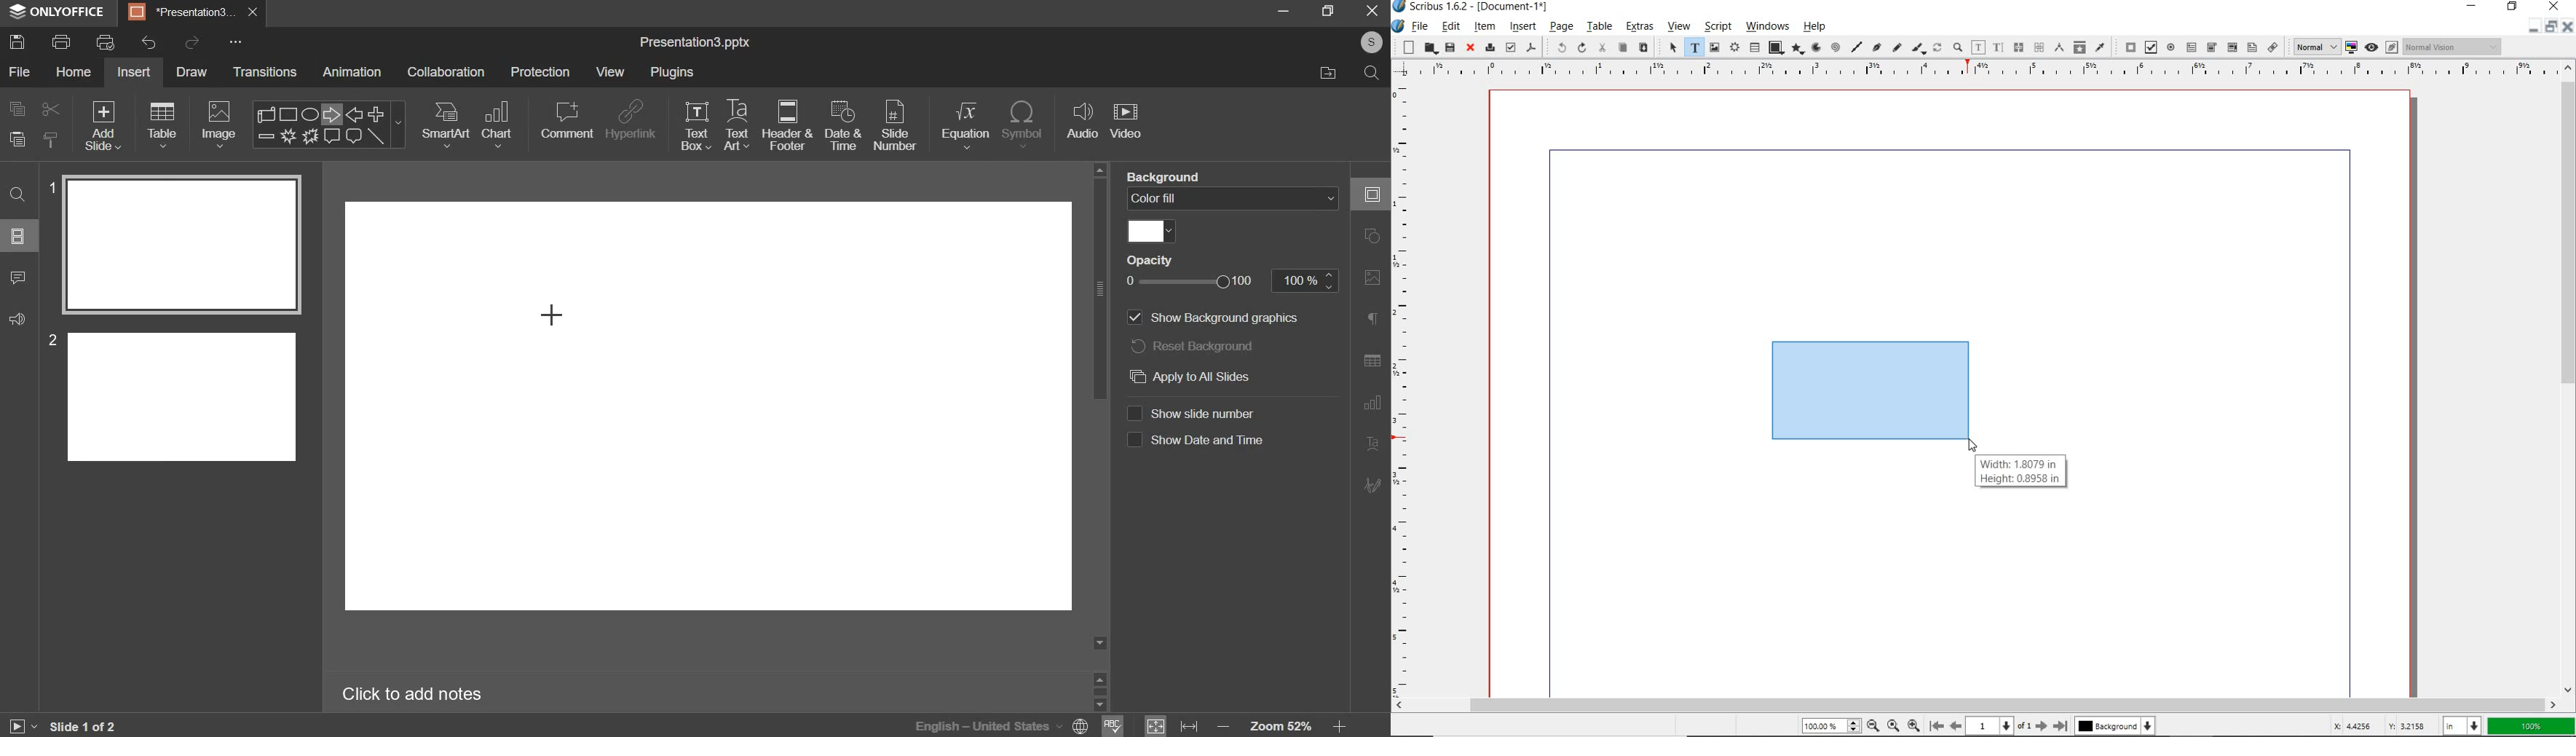  What do you see at coordinates (286, 136) in the screenshot?
I see `explosion` at bounding box center [286, 136].